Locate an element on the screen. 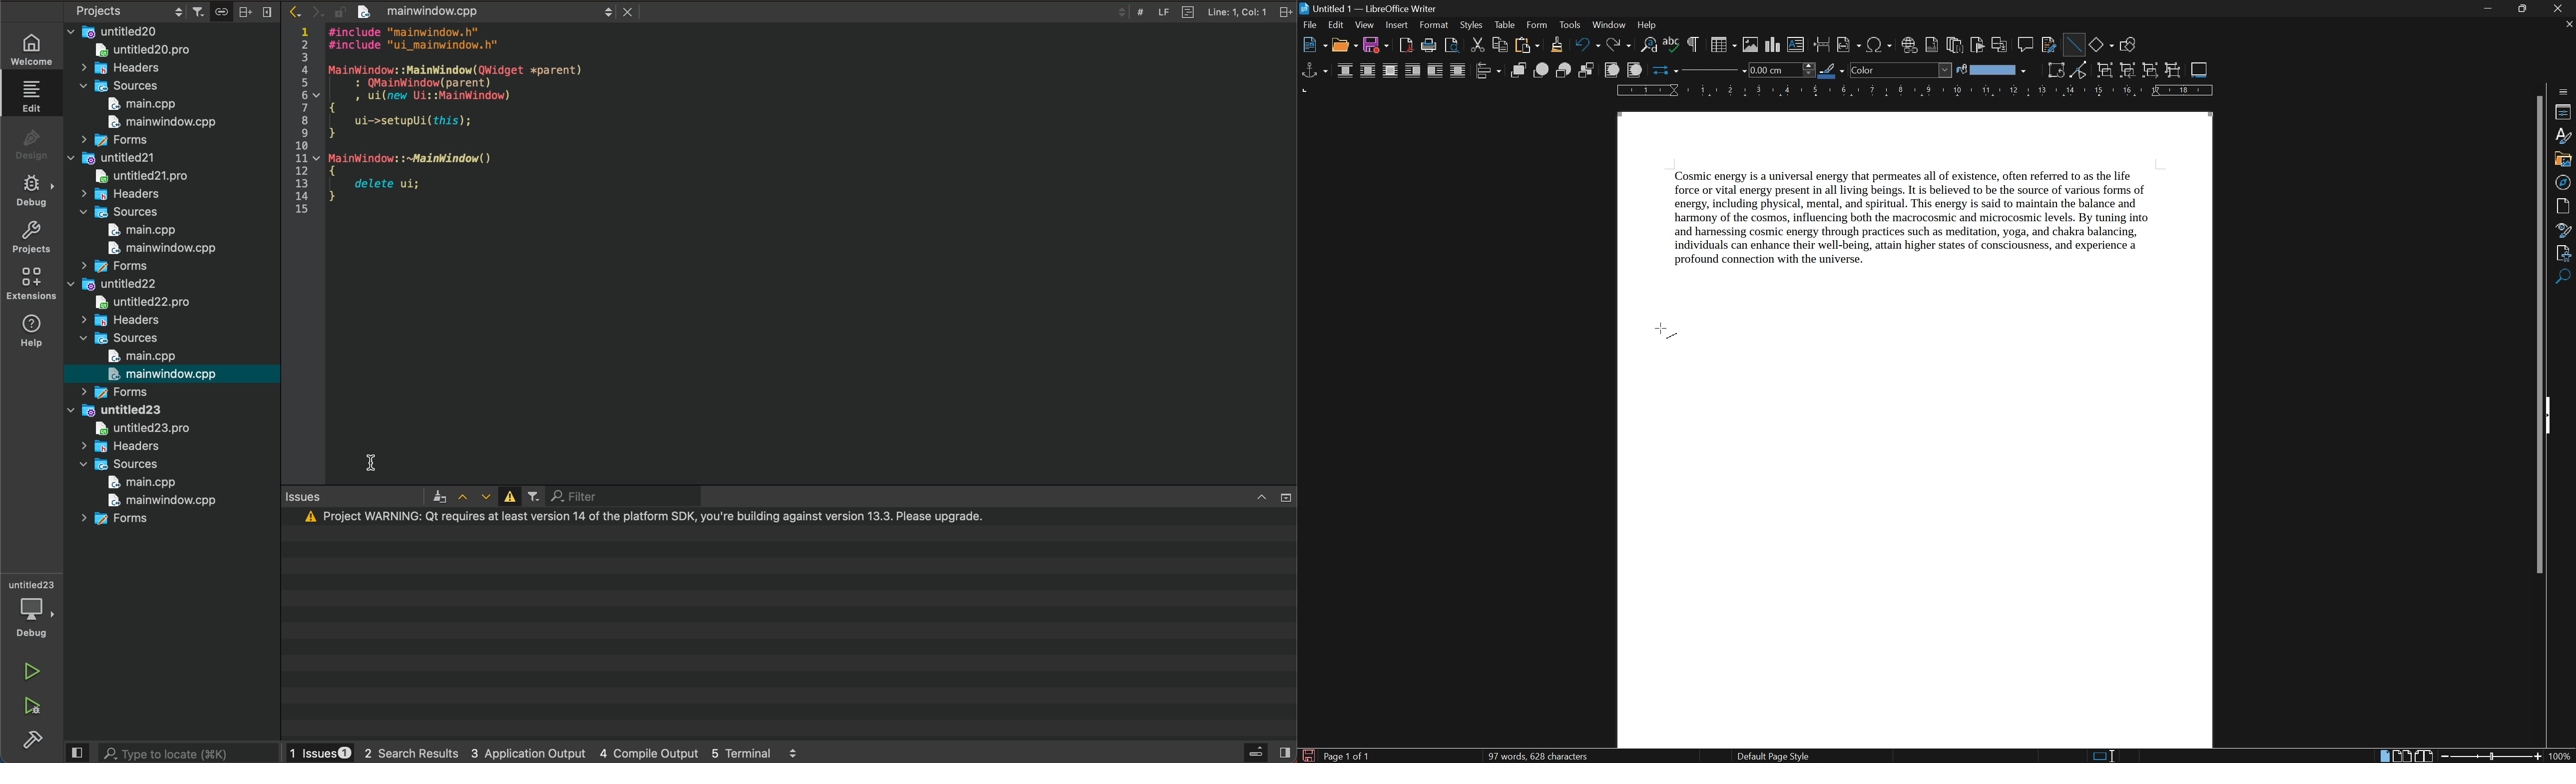 The image size is (2576, 784). copy is located at coordinates (1500, 44).